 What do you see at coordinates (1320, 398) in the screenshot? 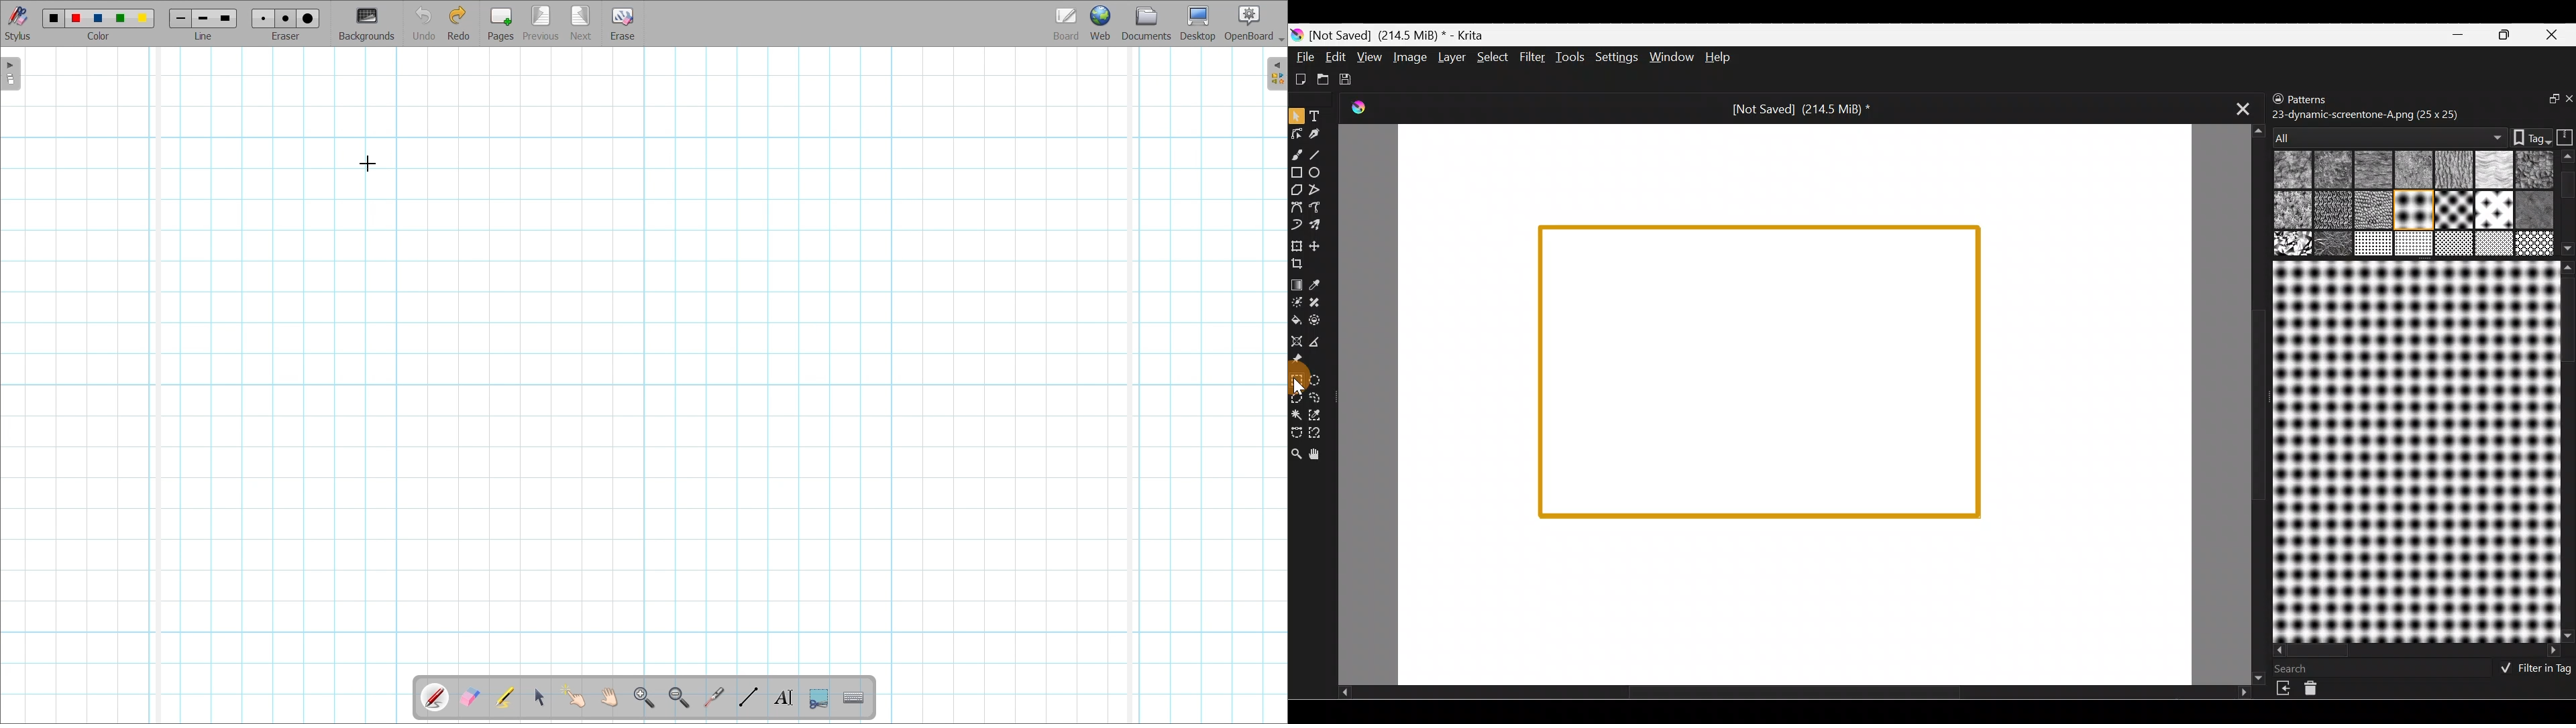
I see `Freehand selection tool` at bounding box center [1320, 398].